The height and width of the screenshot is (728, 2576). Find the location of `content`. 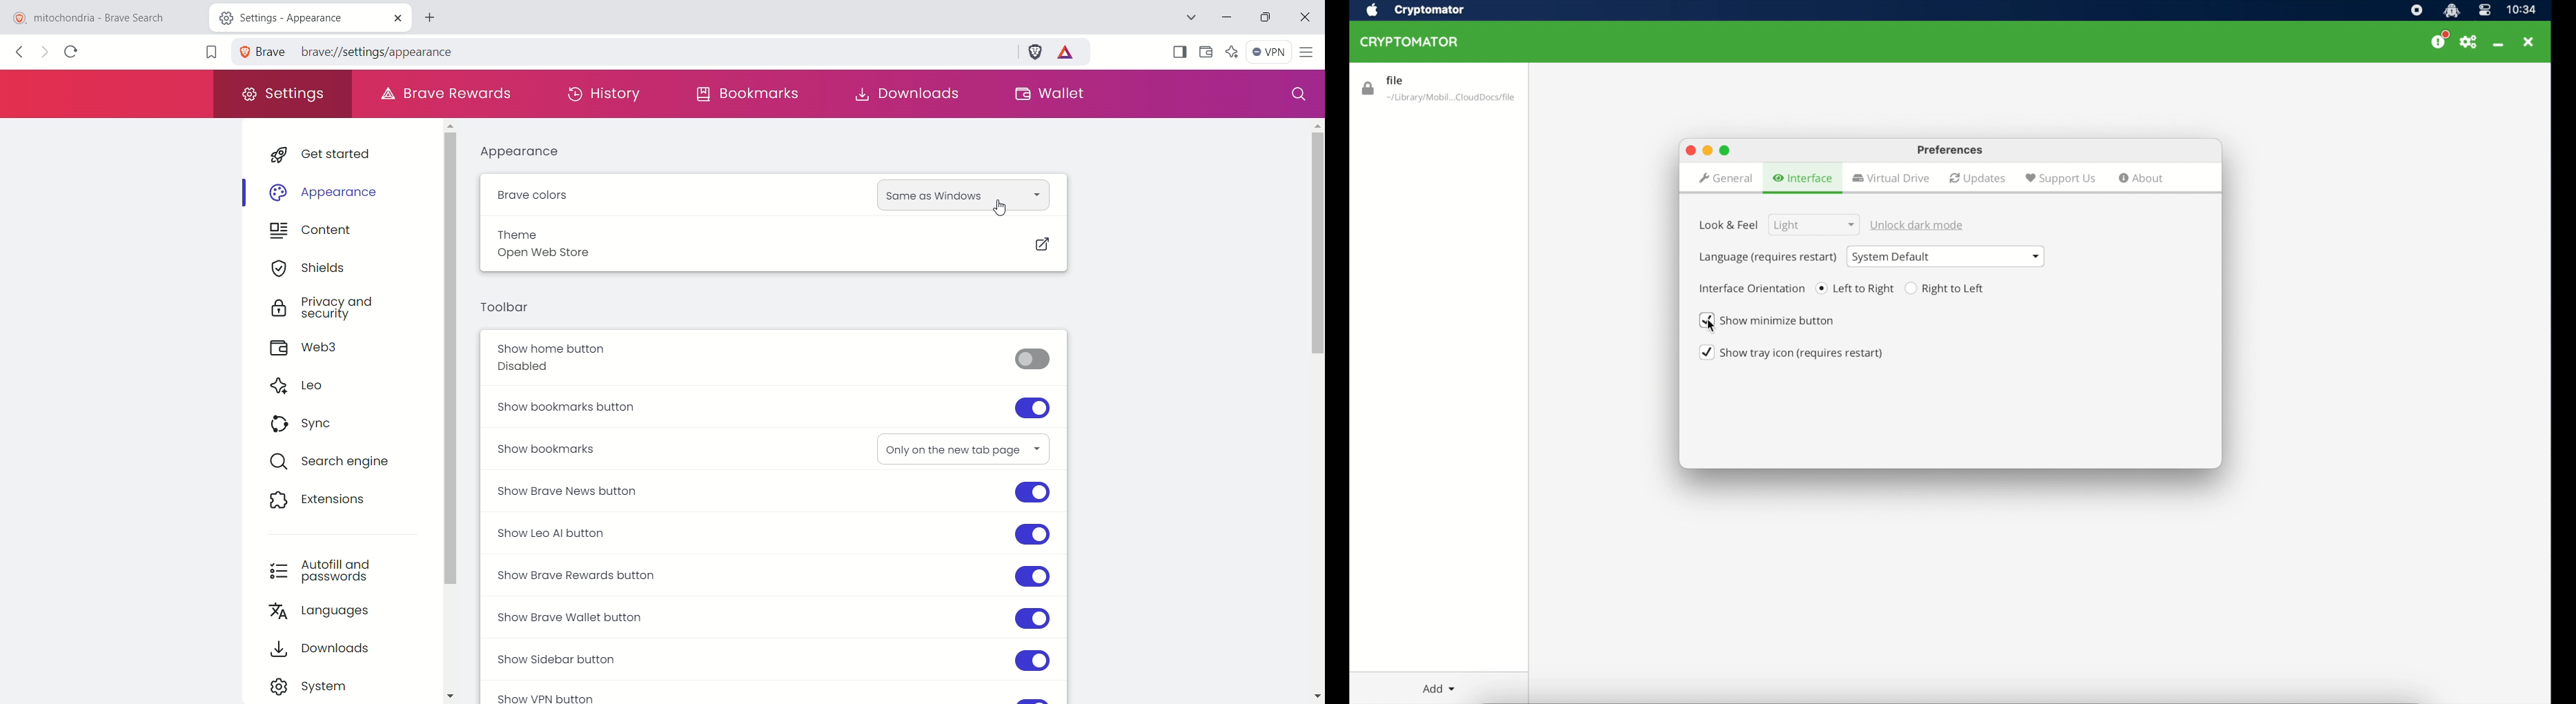

content is located at coordinates (317, 233).